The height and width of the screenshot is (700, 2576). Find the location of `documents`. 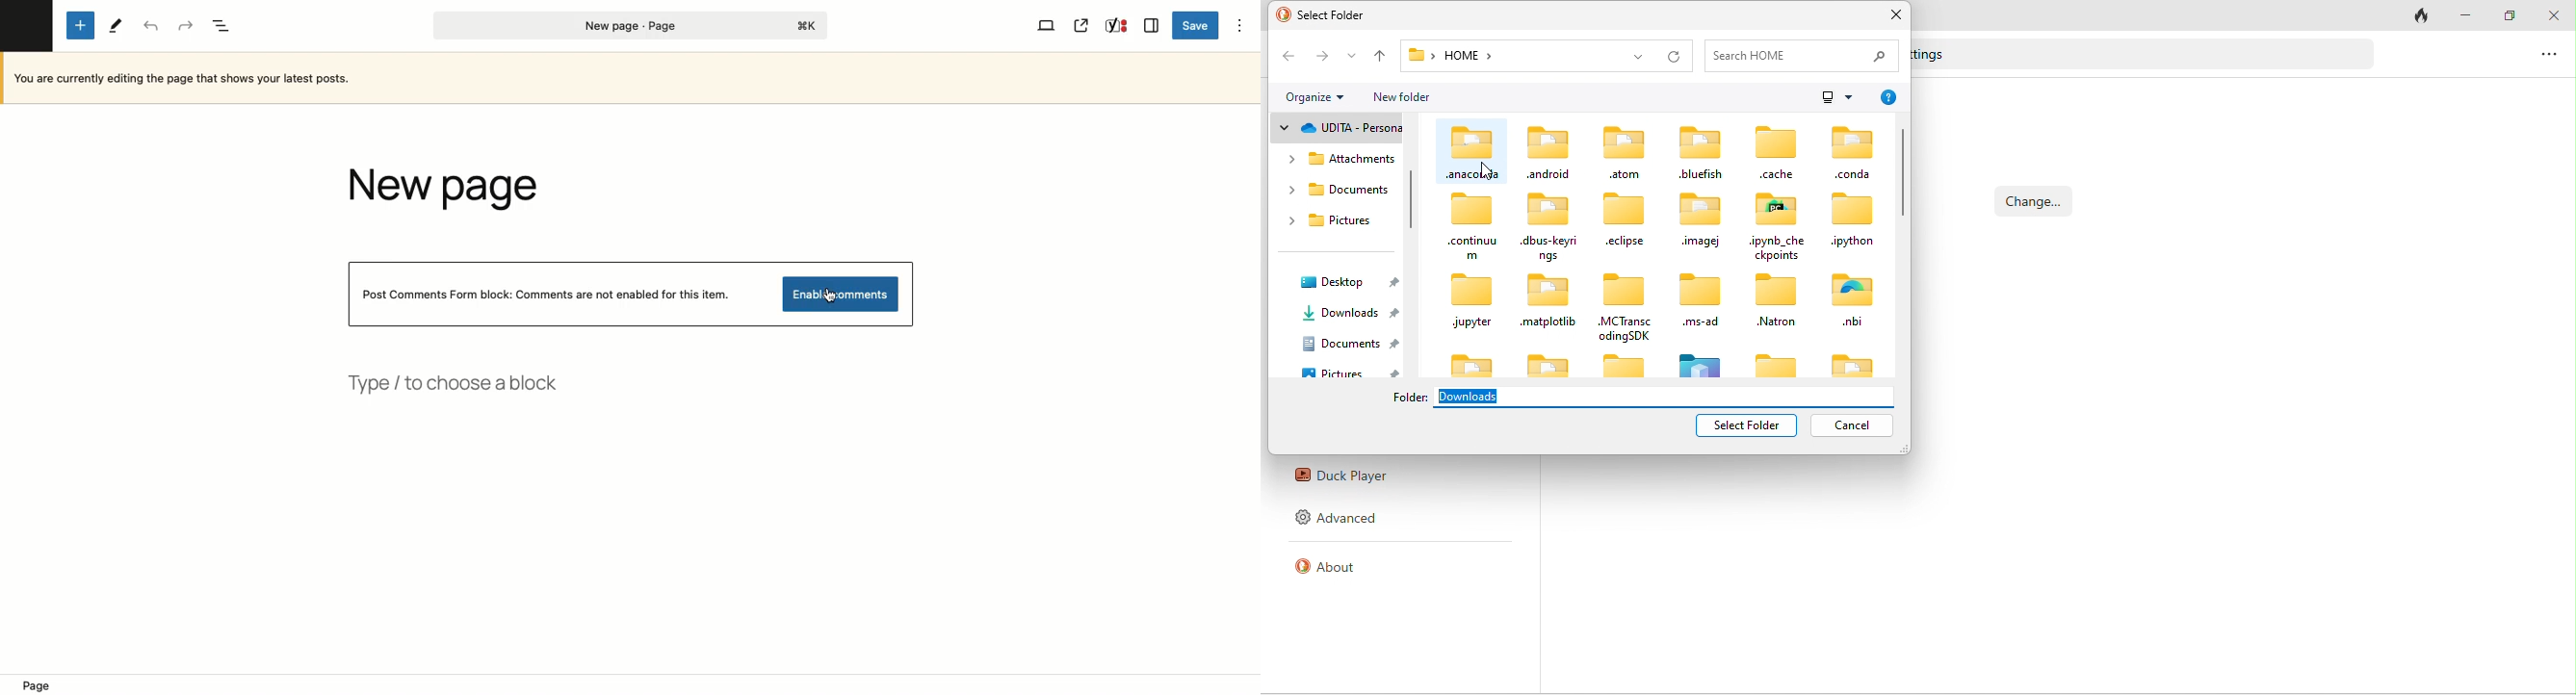

documents is located at coordinates (1351, 345).